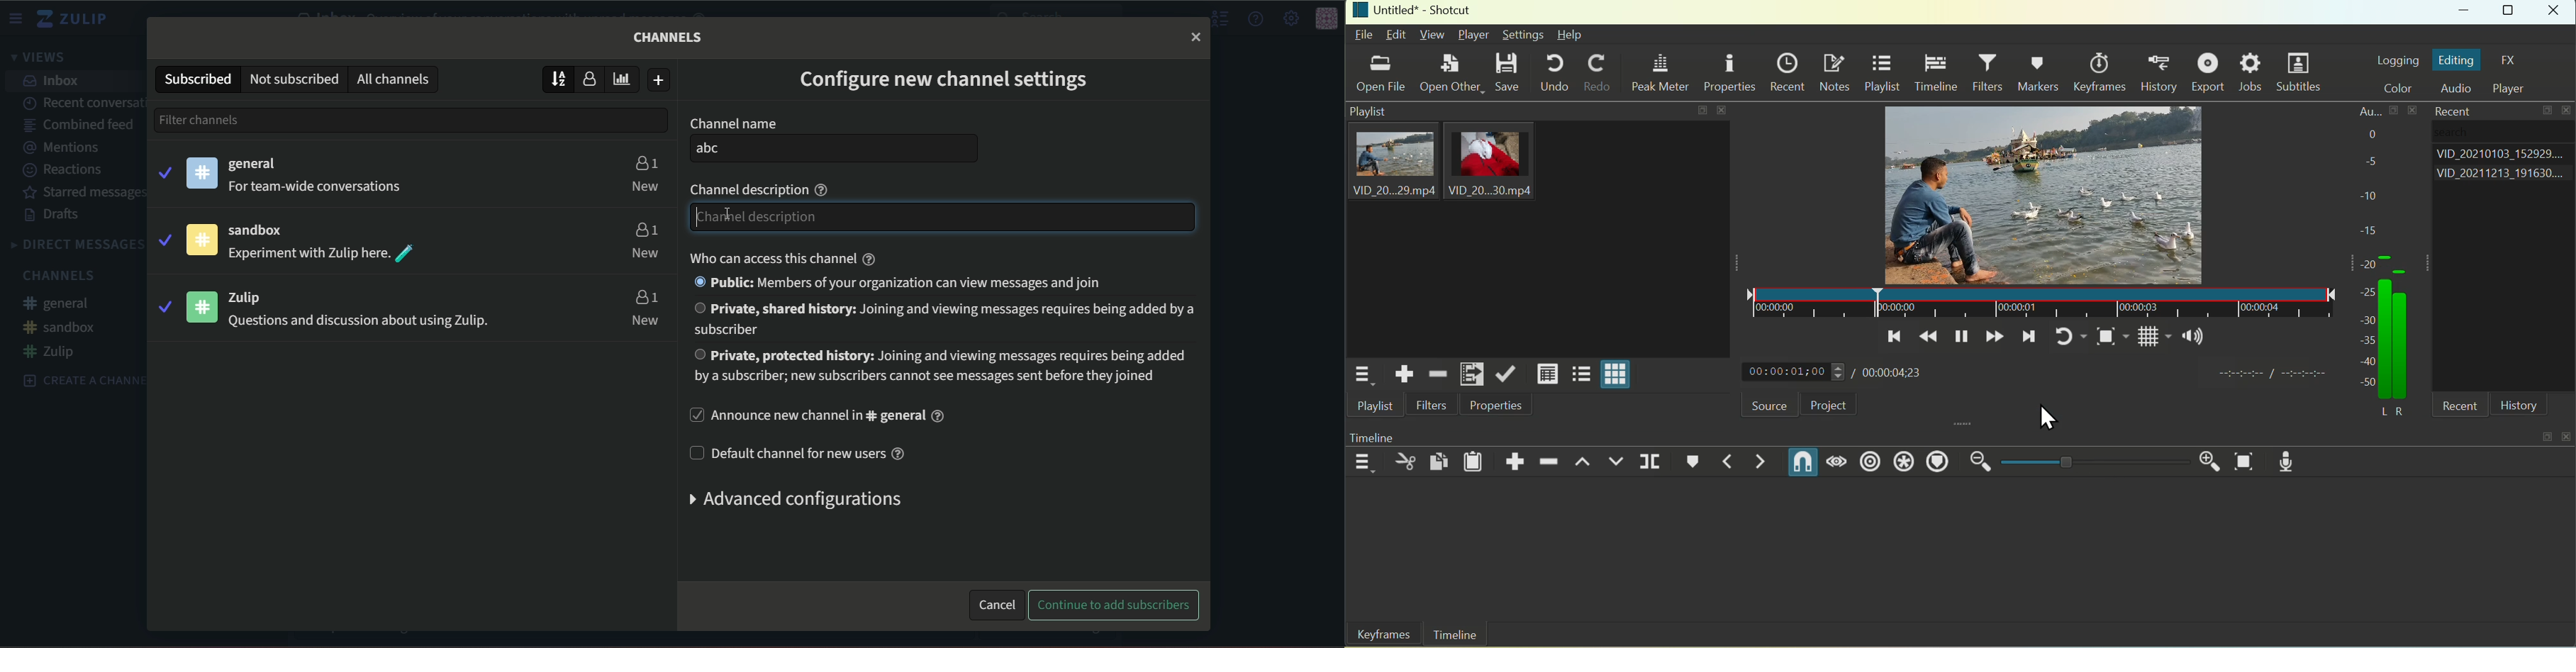  What do you see at coordinates (669, 37) in the screenshot?
I see `channels` at bounding box center [669, 37].